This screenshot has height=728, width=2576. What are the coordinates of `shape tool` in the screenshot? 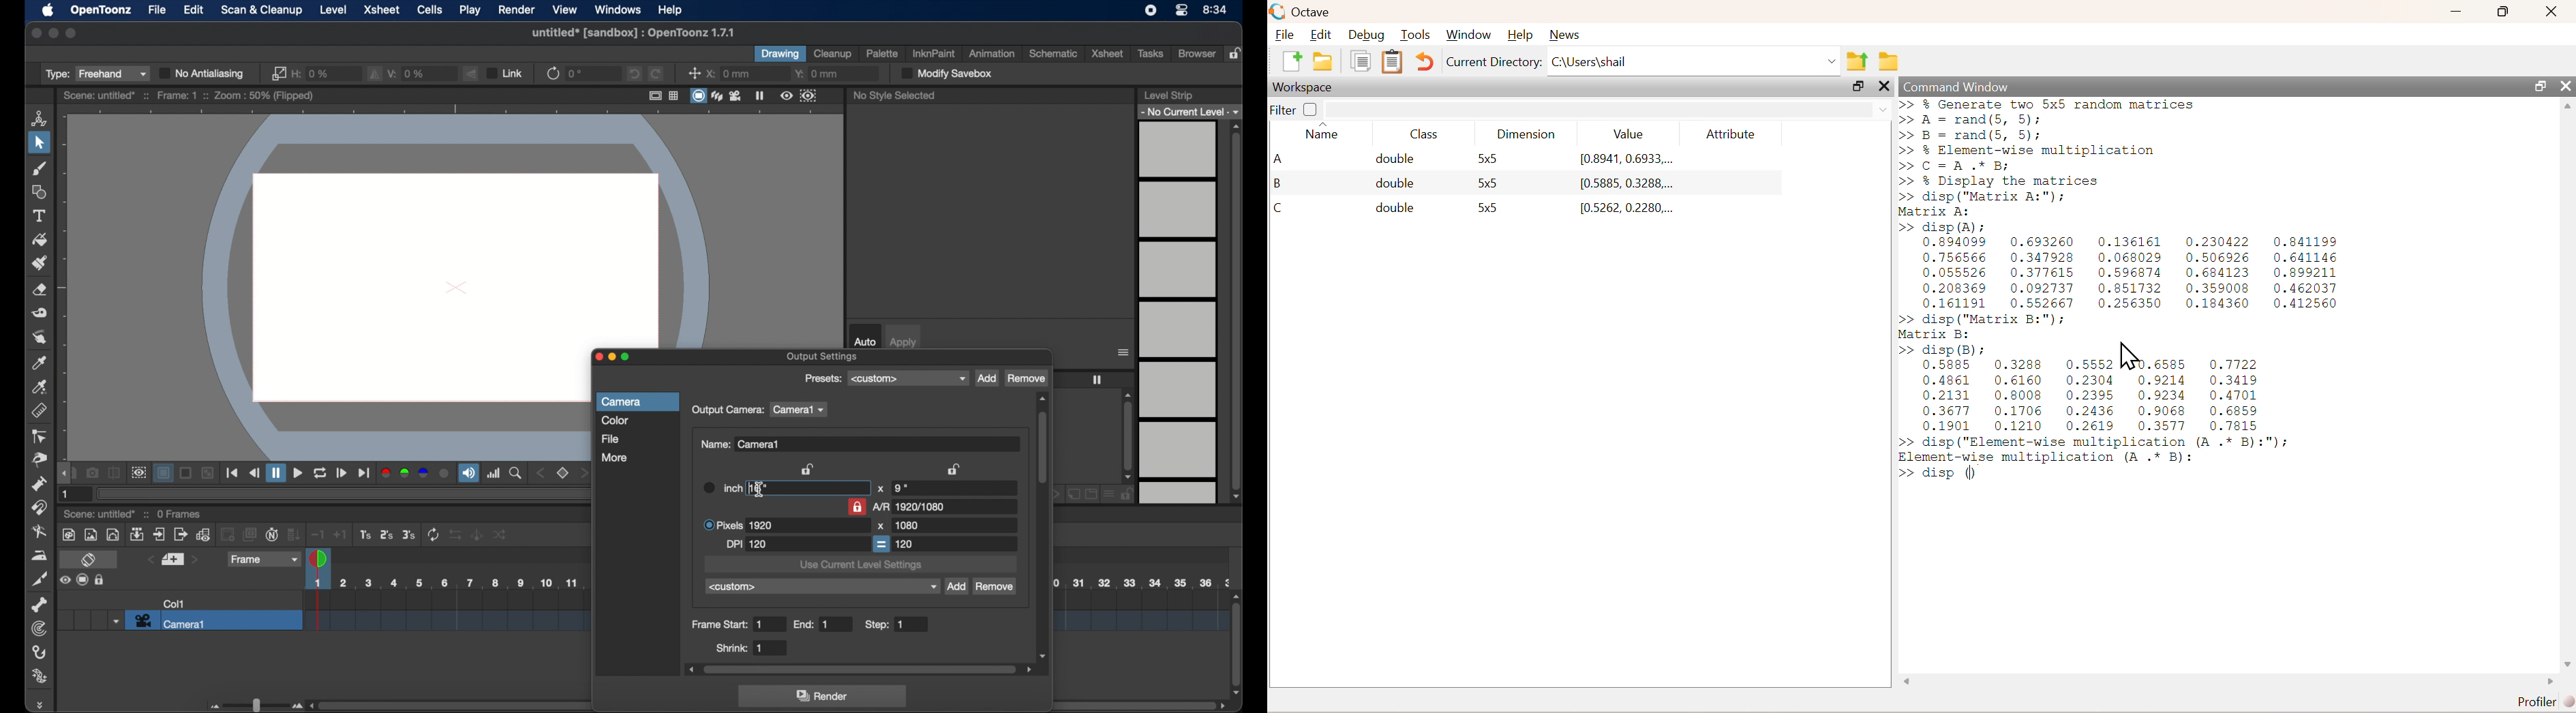 It's located at (39, 191).